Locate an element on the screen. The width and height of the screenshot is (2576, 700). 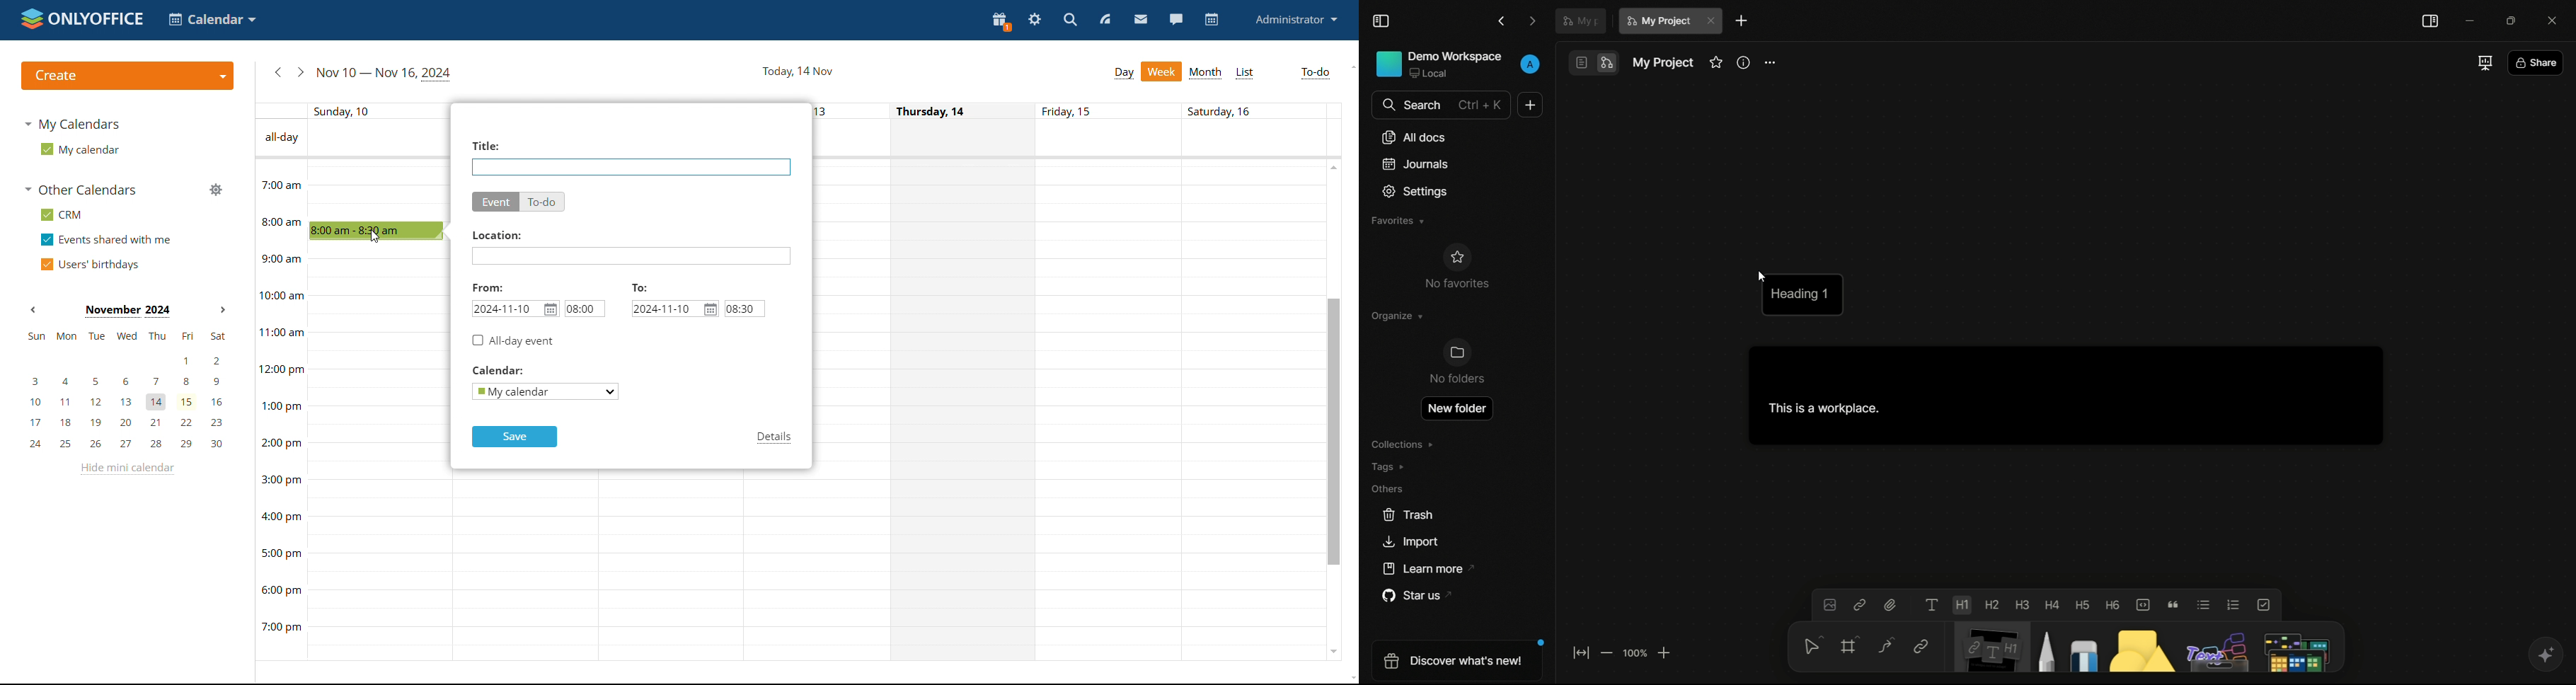
zoom in is located at coordinates (1665, 652).